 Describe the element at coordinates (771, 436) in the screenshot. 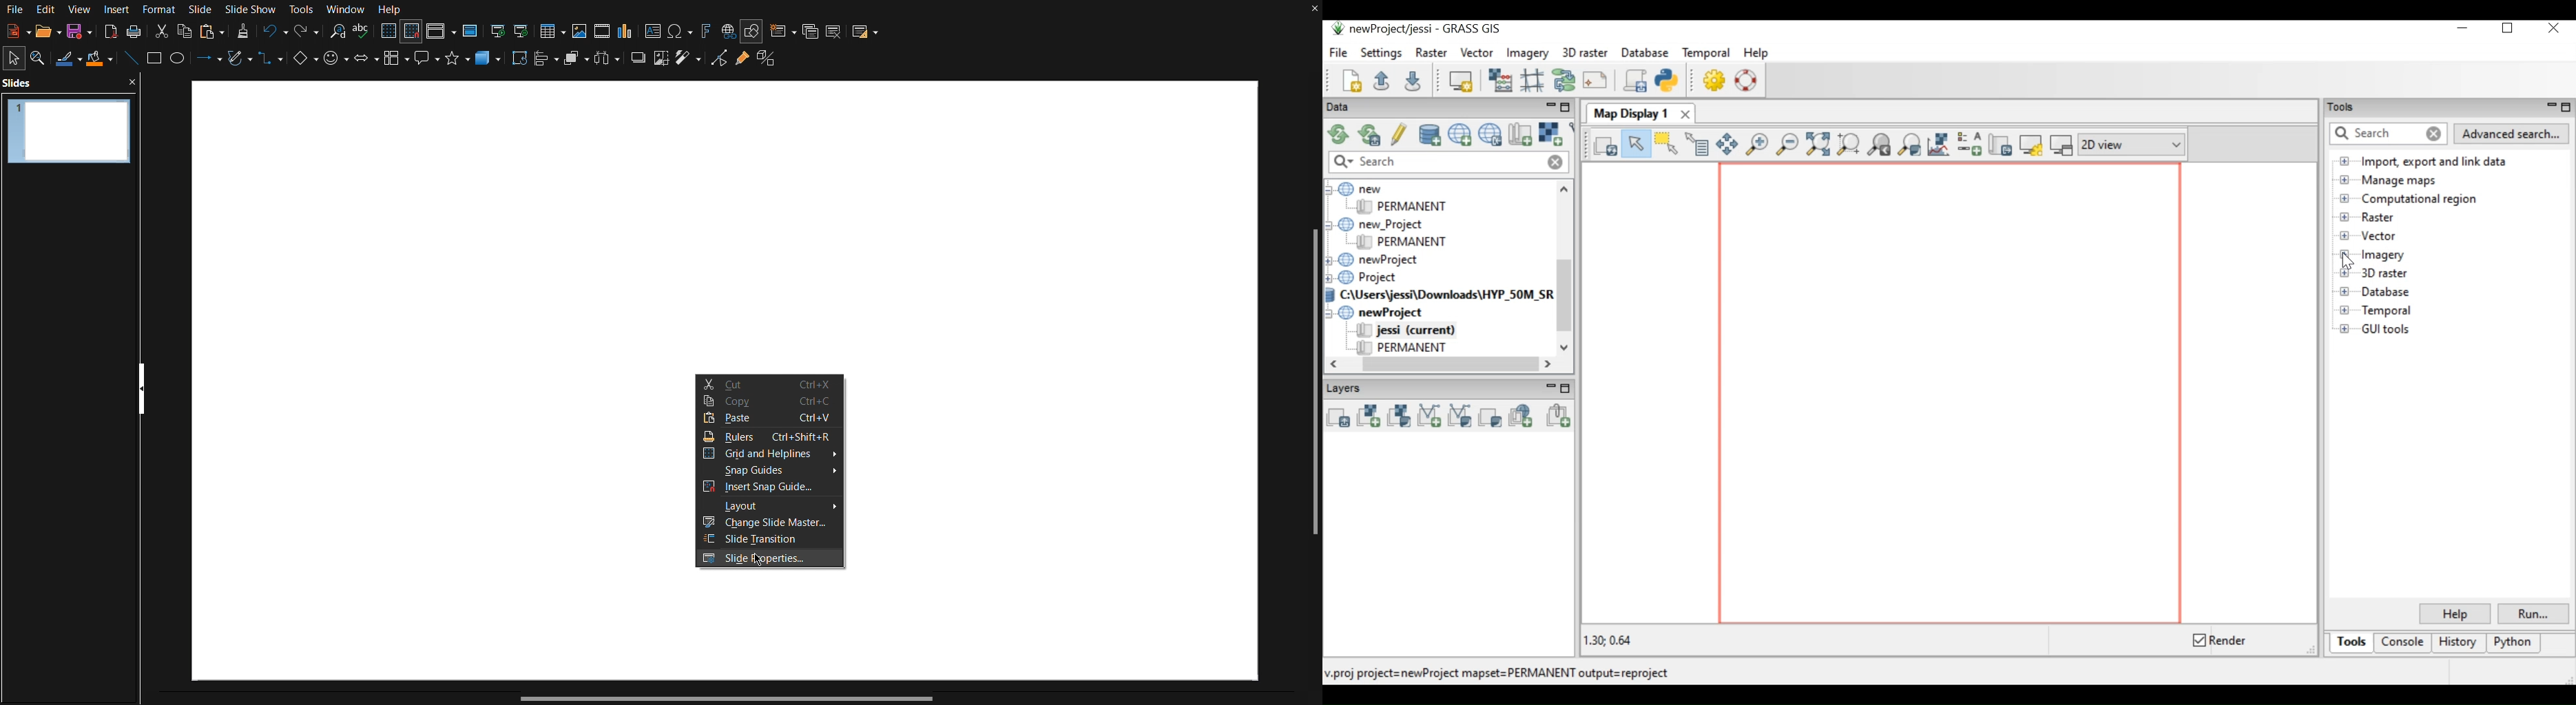

I see `Rulers` at that location.